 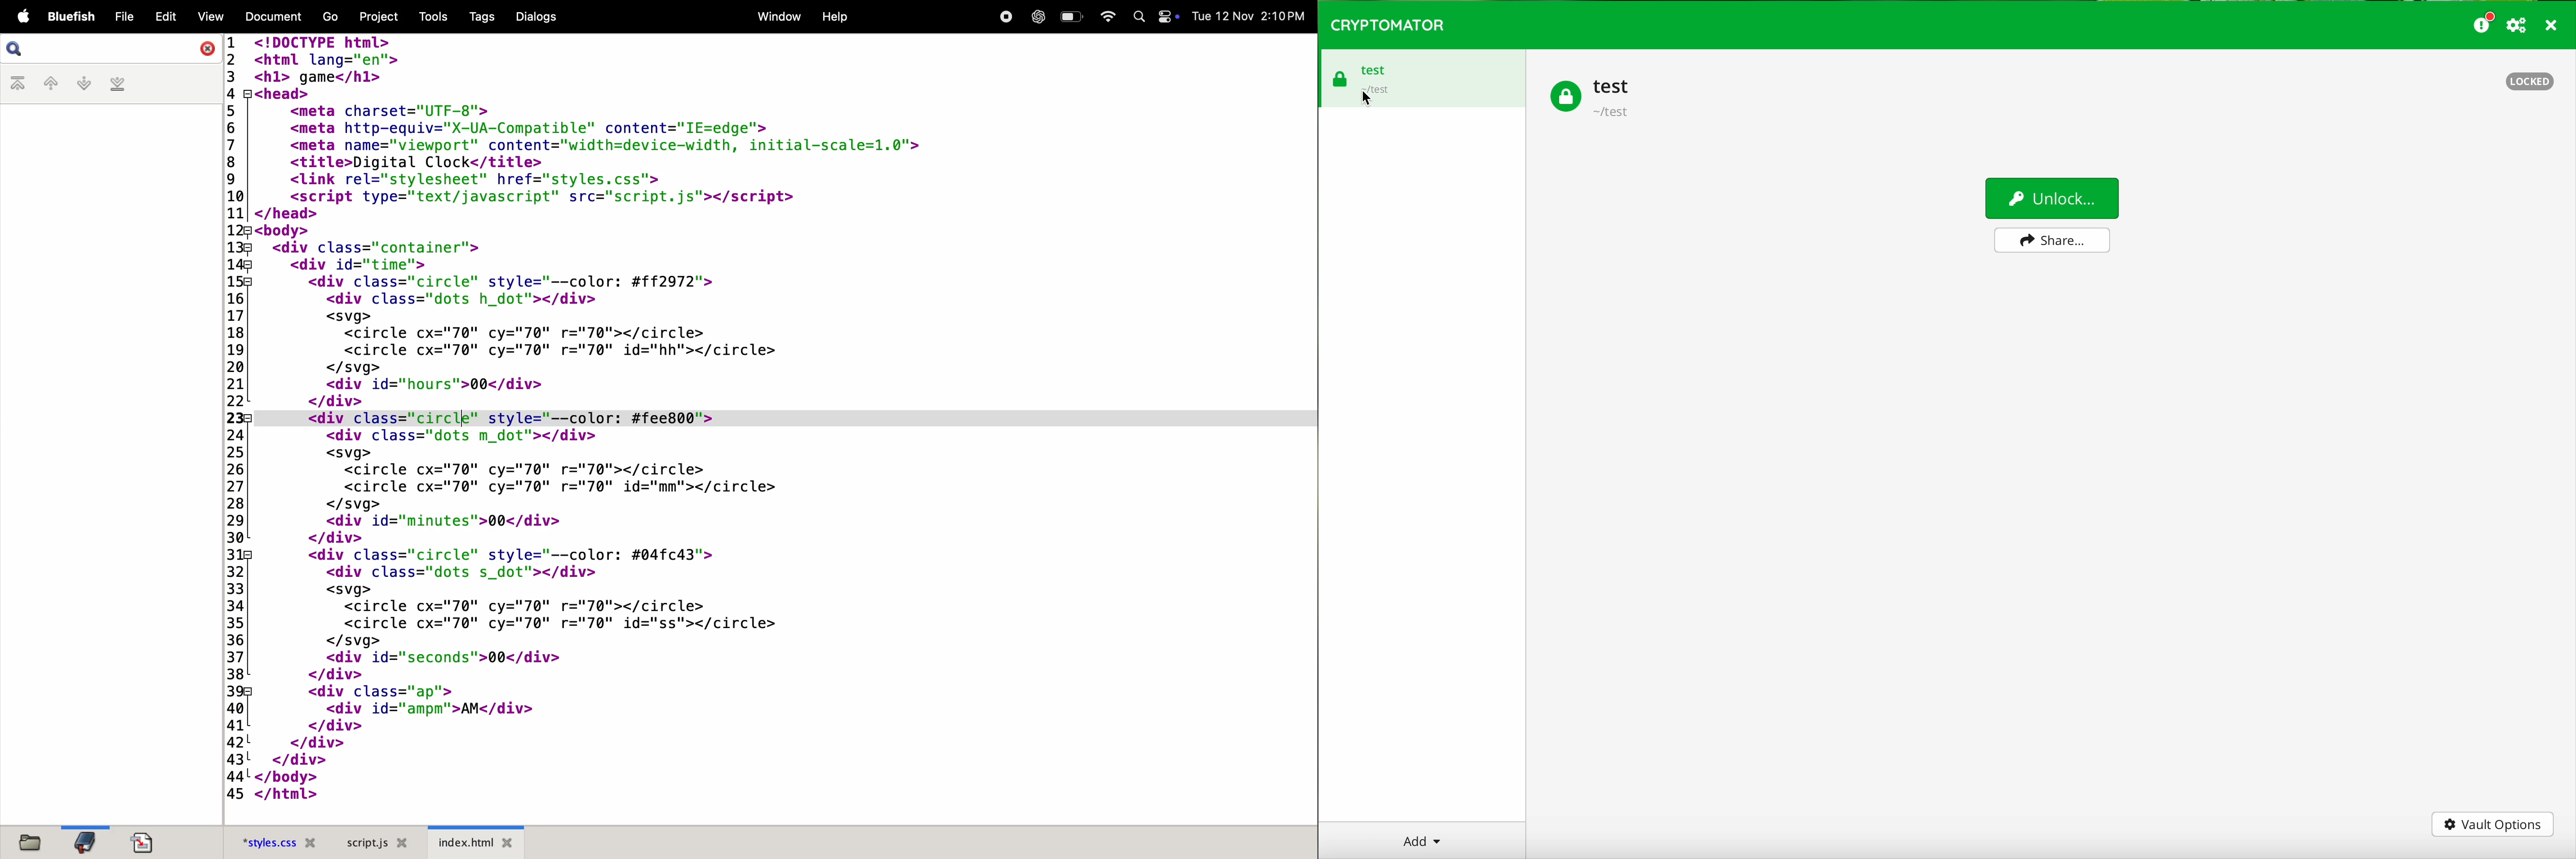 I want to click on last bookmark, so click(x=120, y=84).